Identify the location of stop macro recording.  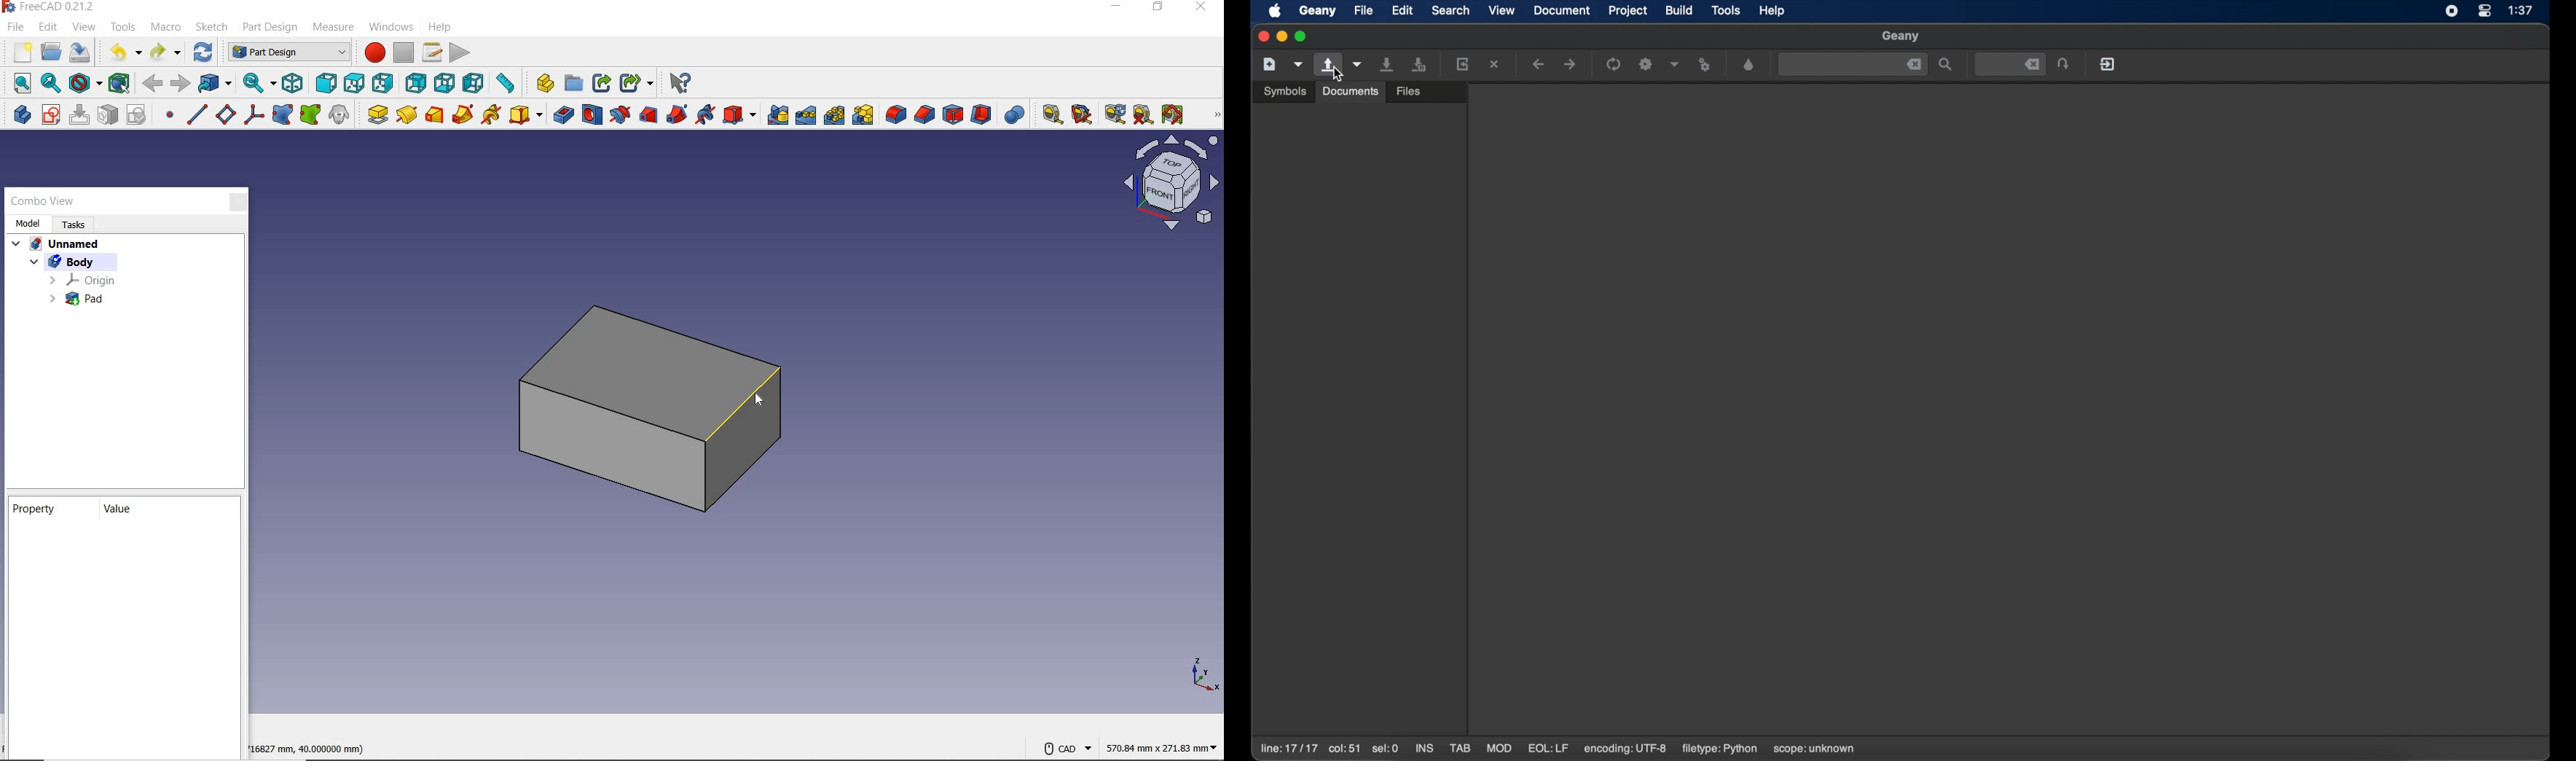
(404, 54).